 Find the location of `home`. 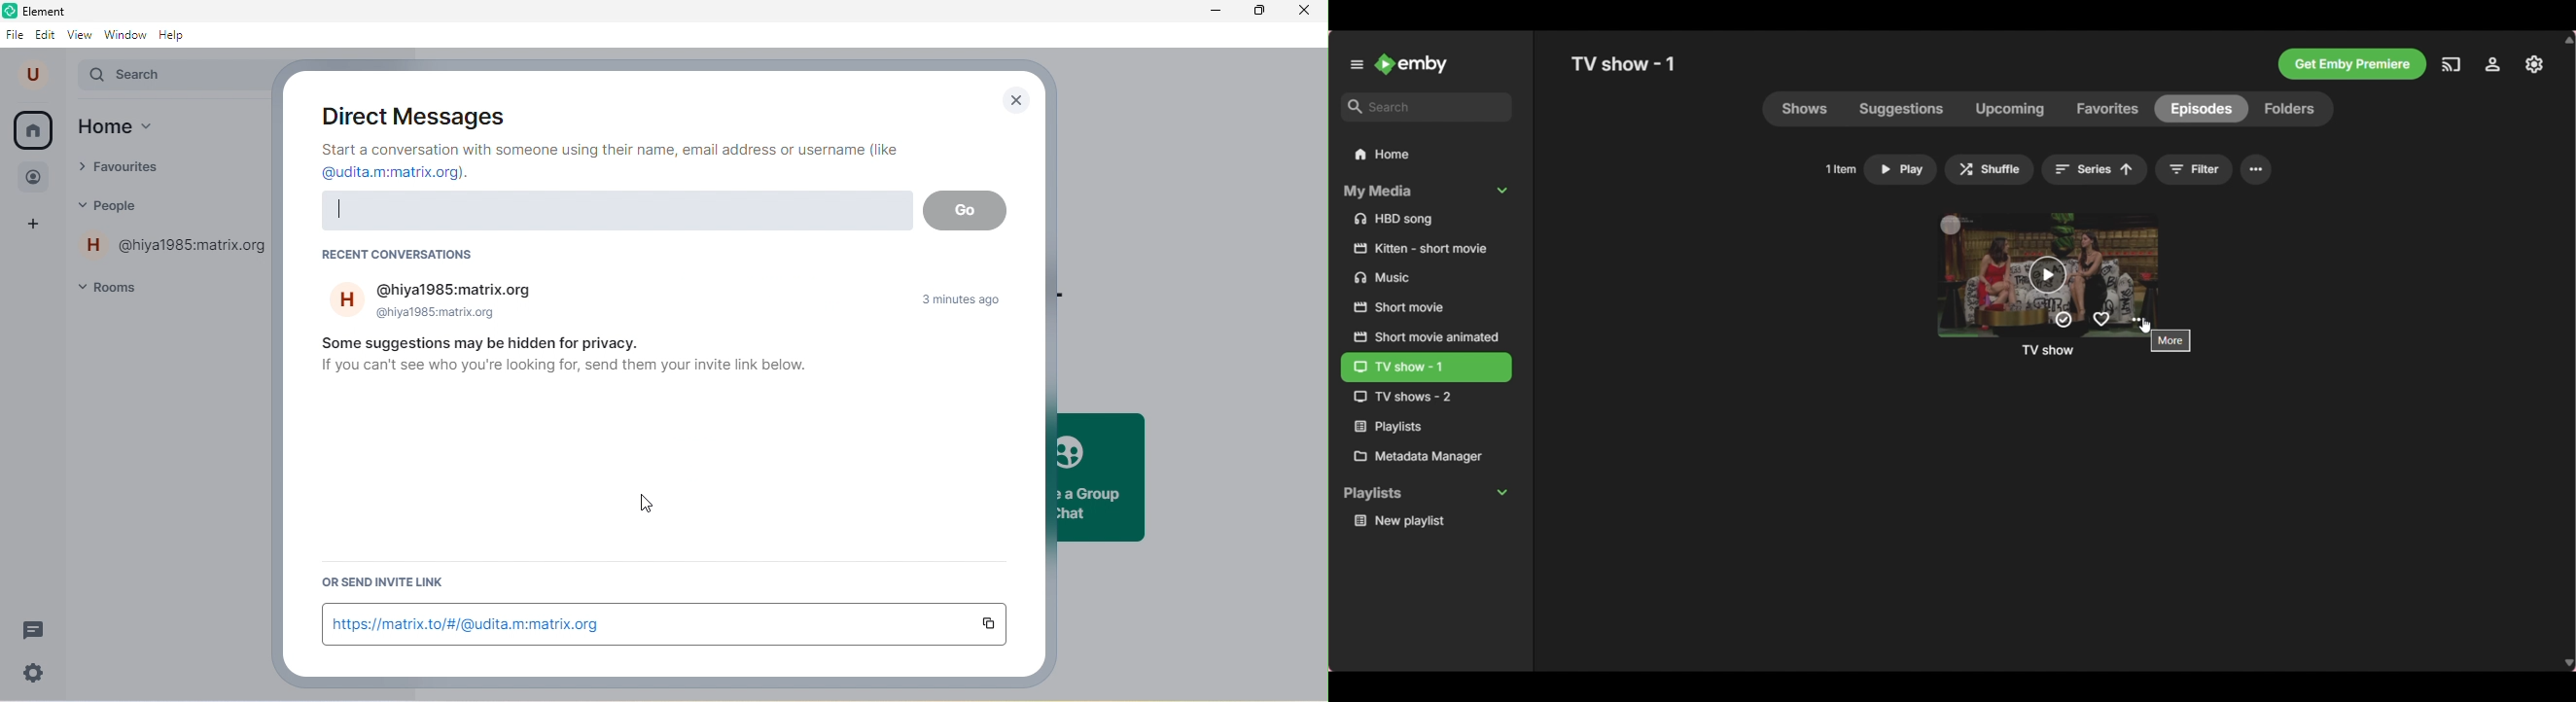

home is located at coordinates (33, 130).